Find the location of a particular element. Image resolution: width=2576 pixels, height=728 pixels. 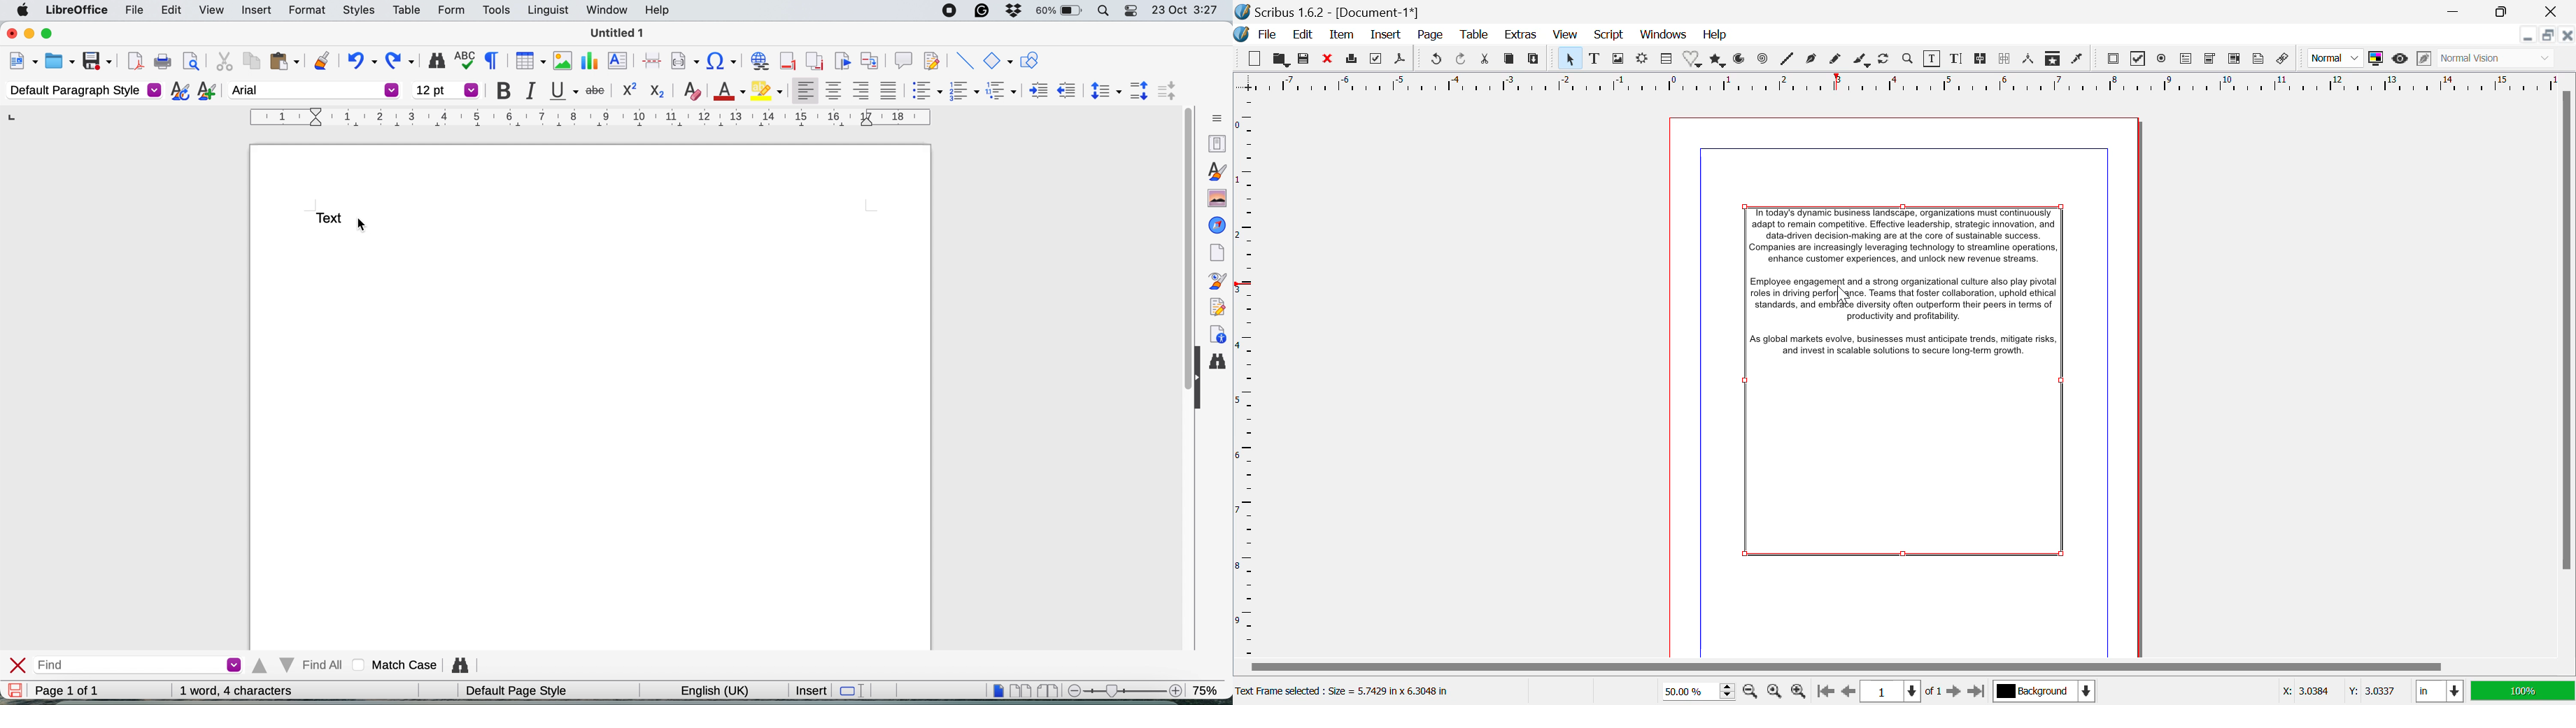

font size is located at coordinates (445, 90).